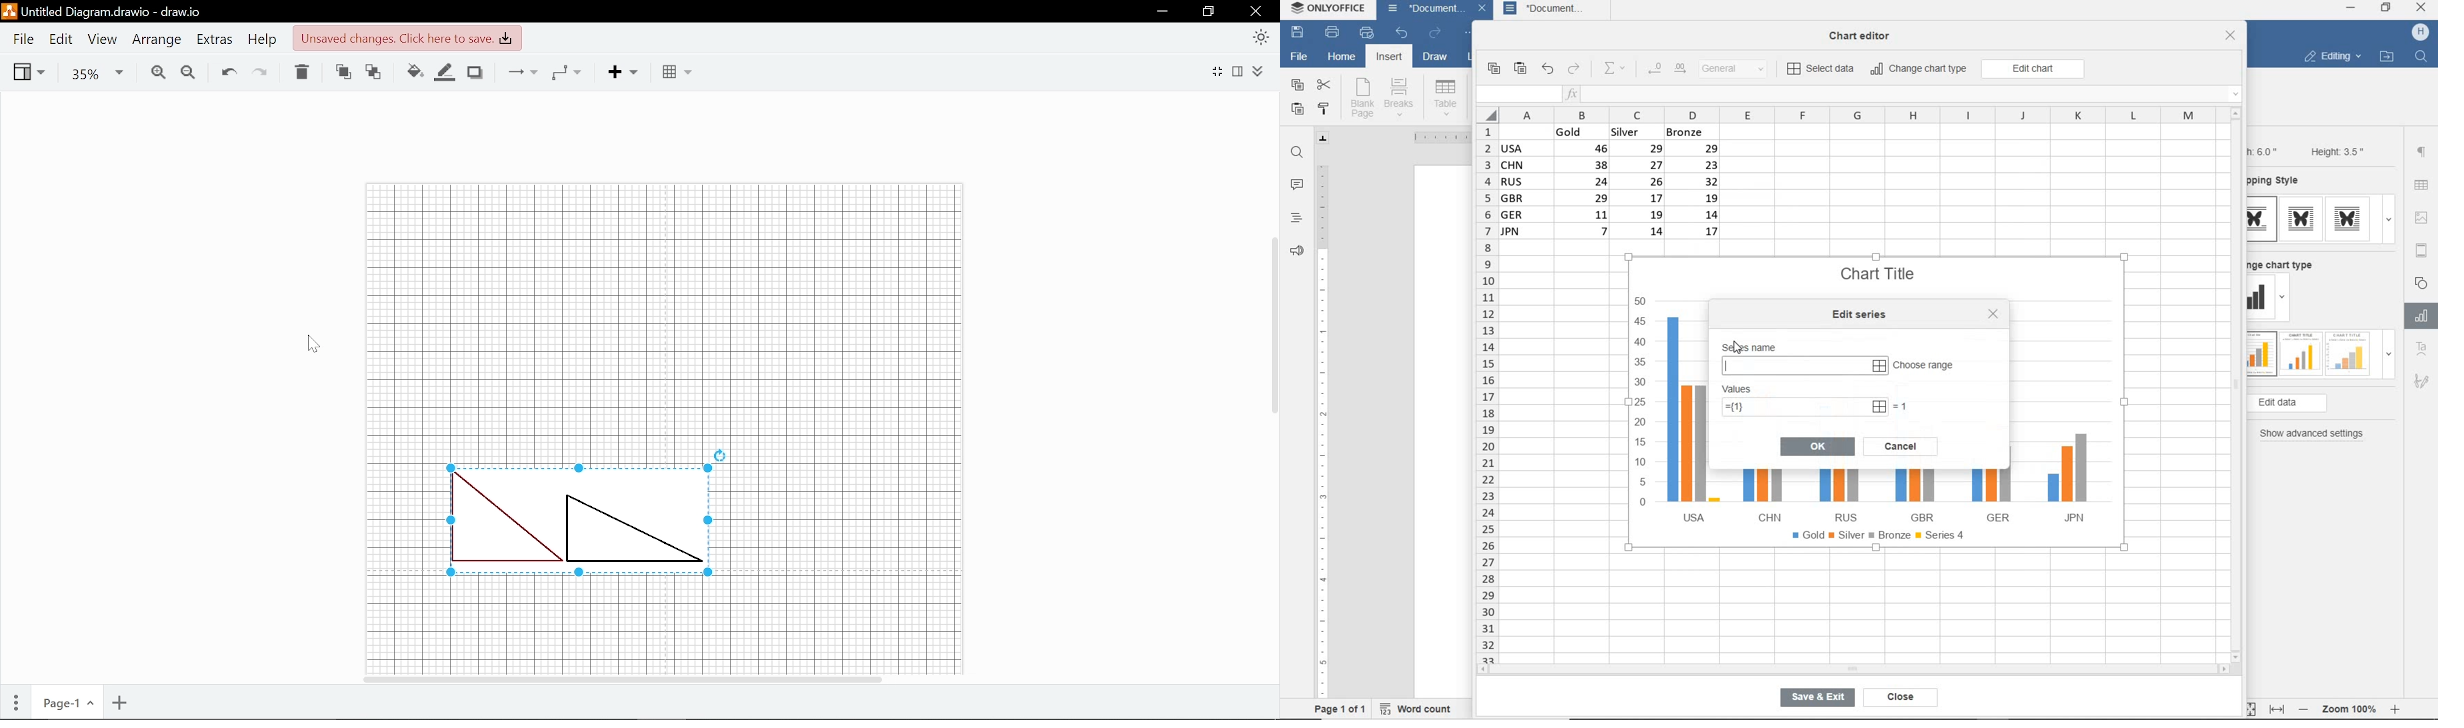 The width and height of the screenshot is (2464, 728). I want to click on USA, so click(1691, 418).